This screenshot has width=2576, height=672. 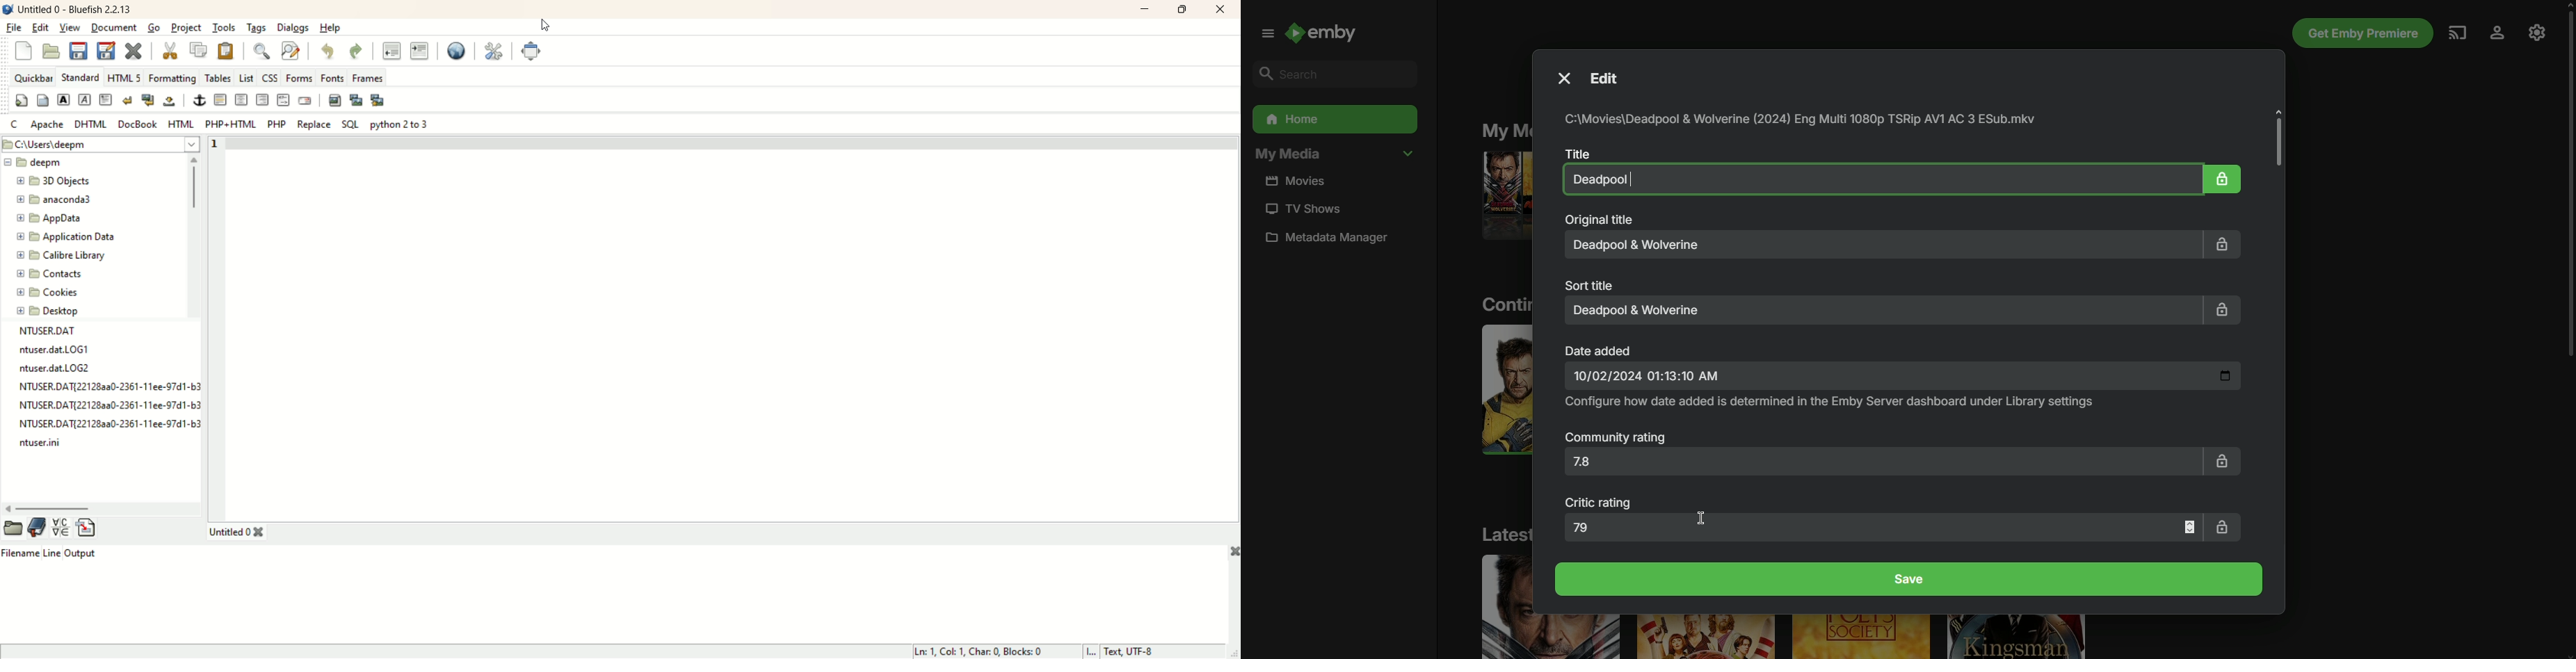 I want to click on logo, so click(x=8, y=10).